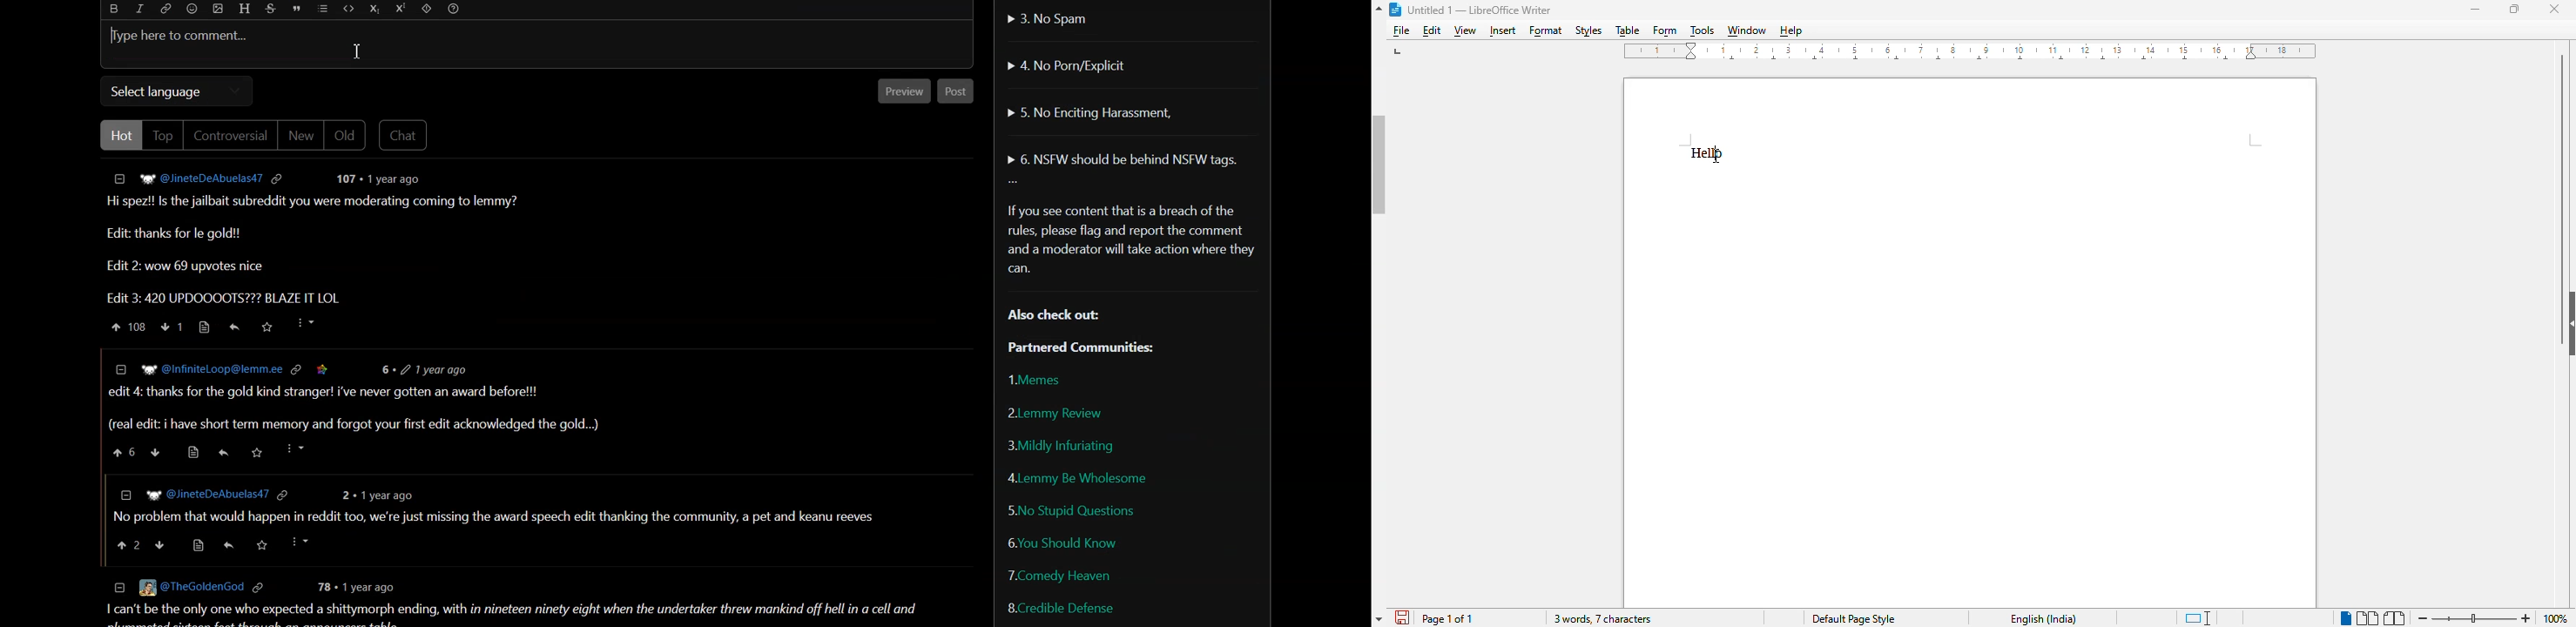  What do you see at coordinates (2476, 10) in the screenshot?
I see `minimize` at bounding box center [2476, 10].